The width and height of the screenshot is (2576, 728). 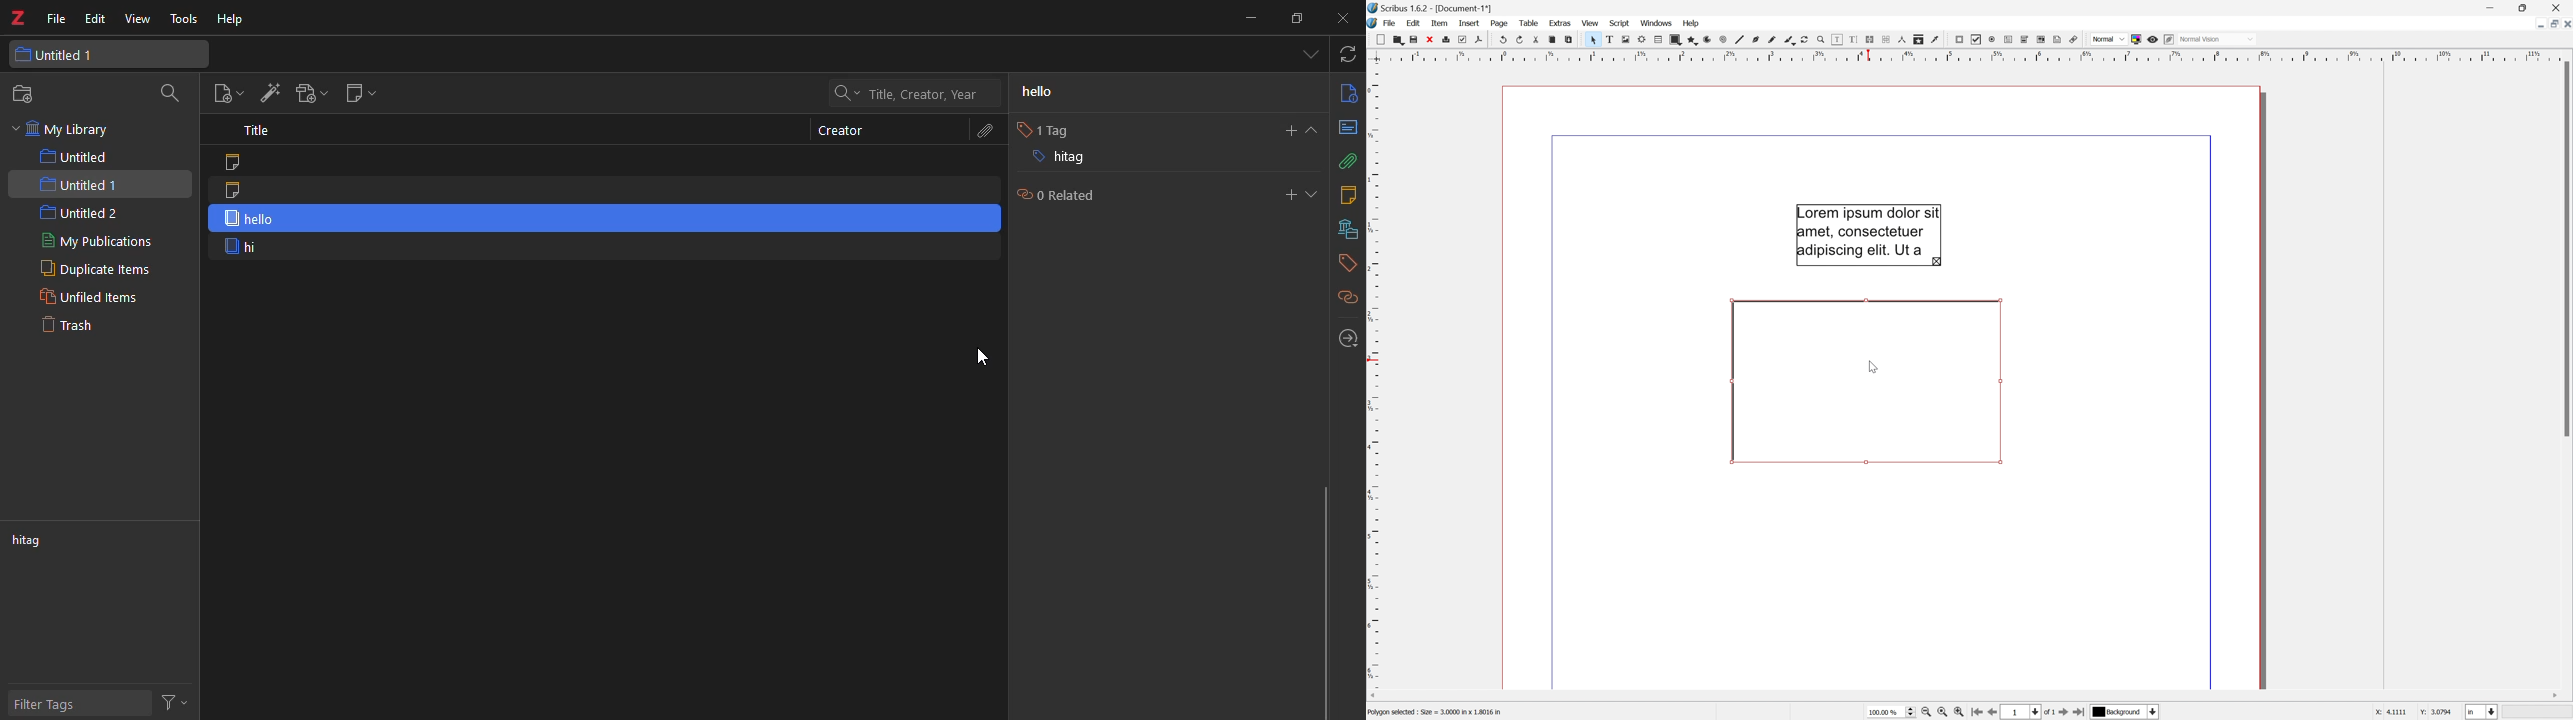 I want to click on new item, so click(x=228, y=92).